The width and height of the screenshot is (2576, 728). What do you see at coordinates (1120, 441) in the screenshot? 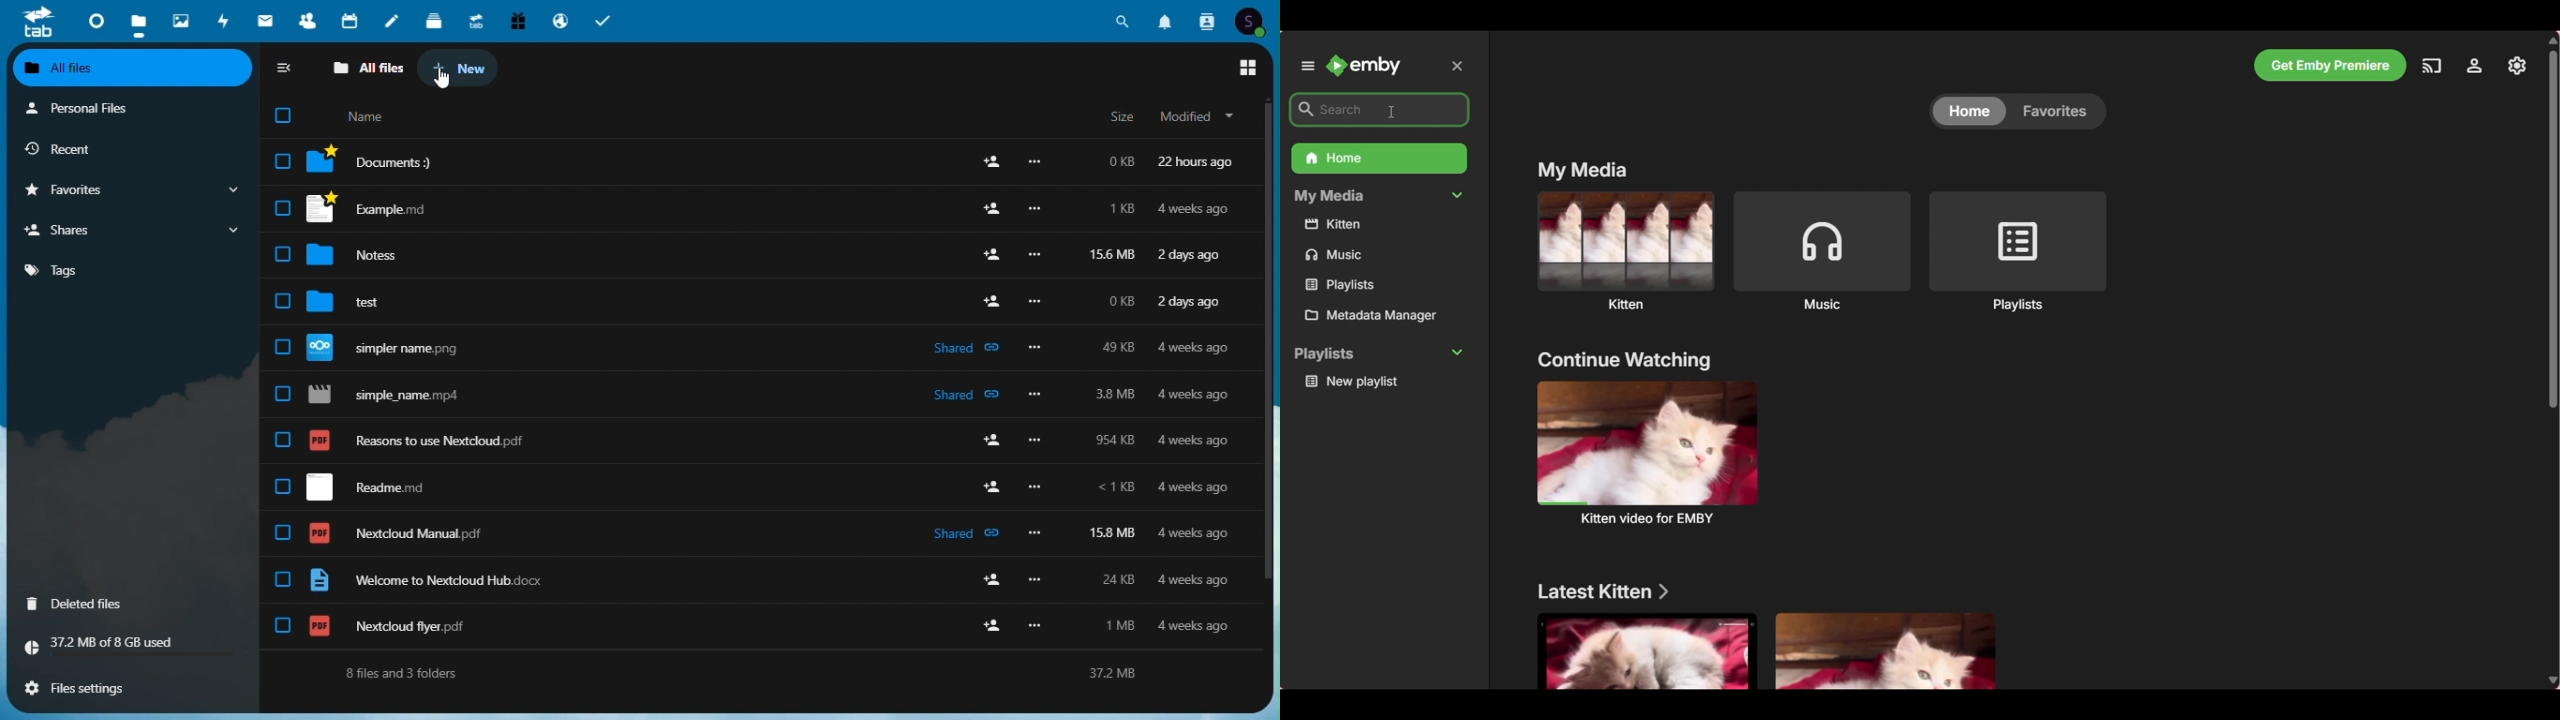
I see `954 kb` at bounding box center [1120, 441].